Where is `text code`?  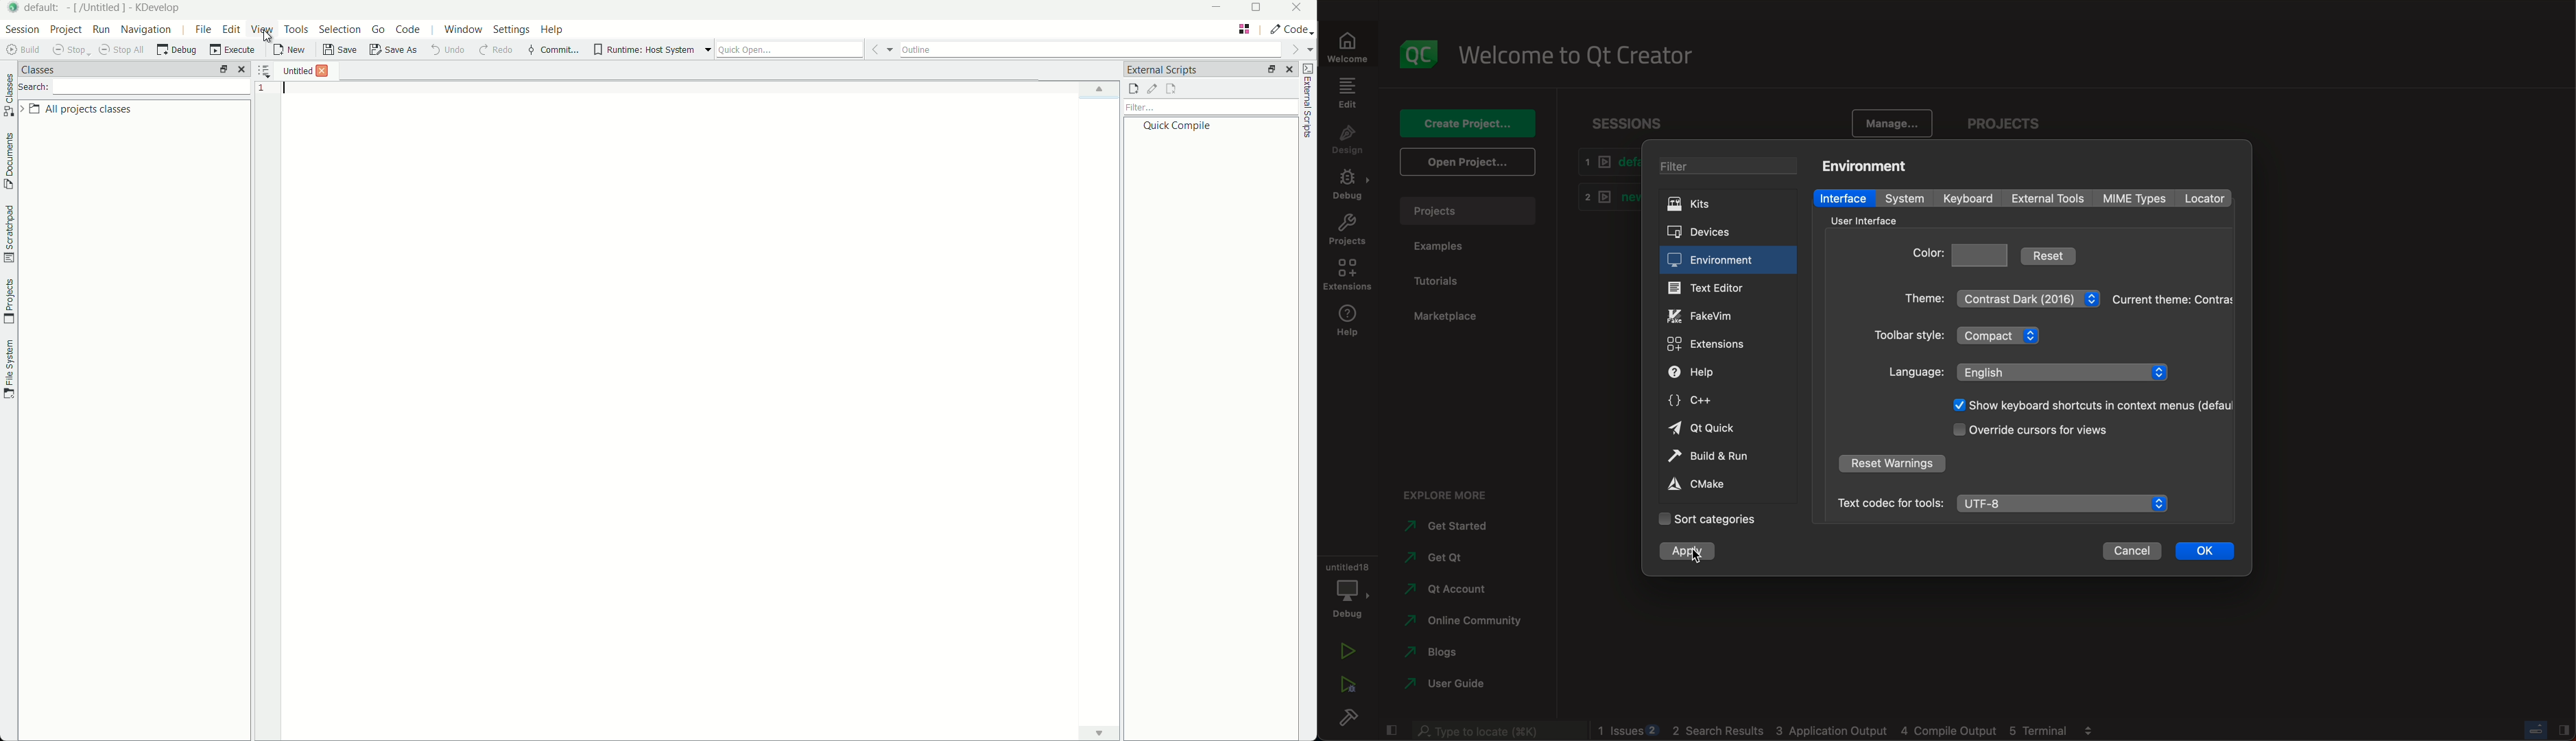
text code is located at coordinates (2001, 502).